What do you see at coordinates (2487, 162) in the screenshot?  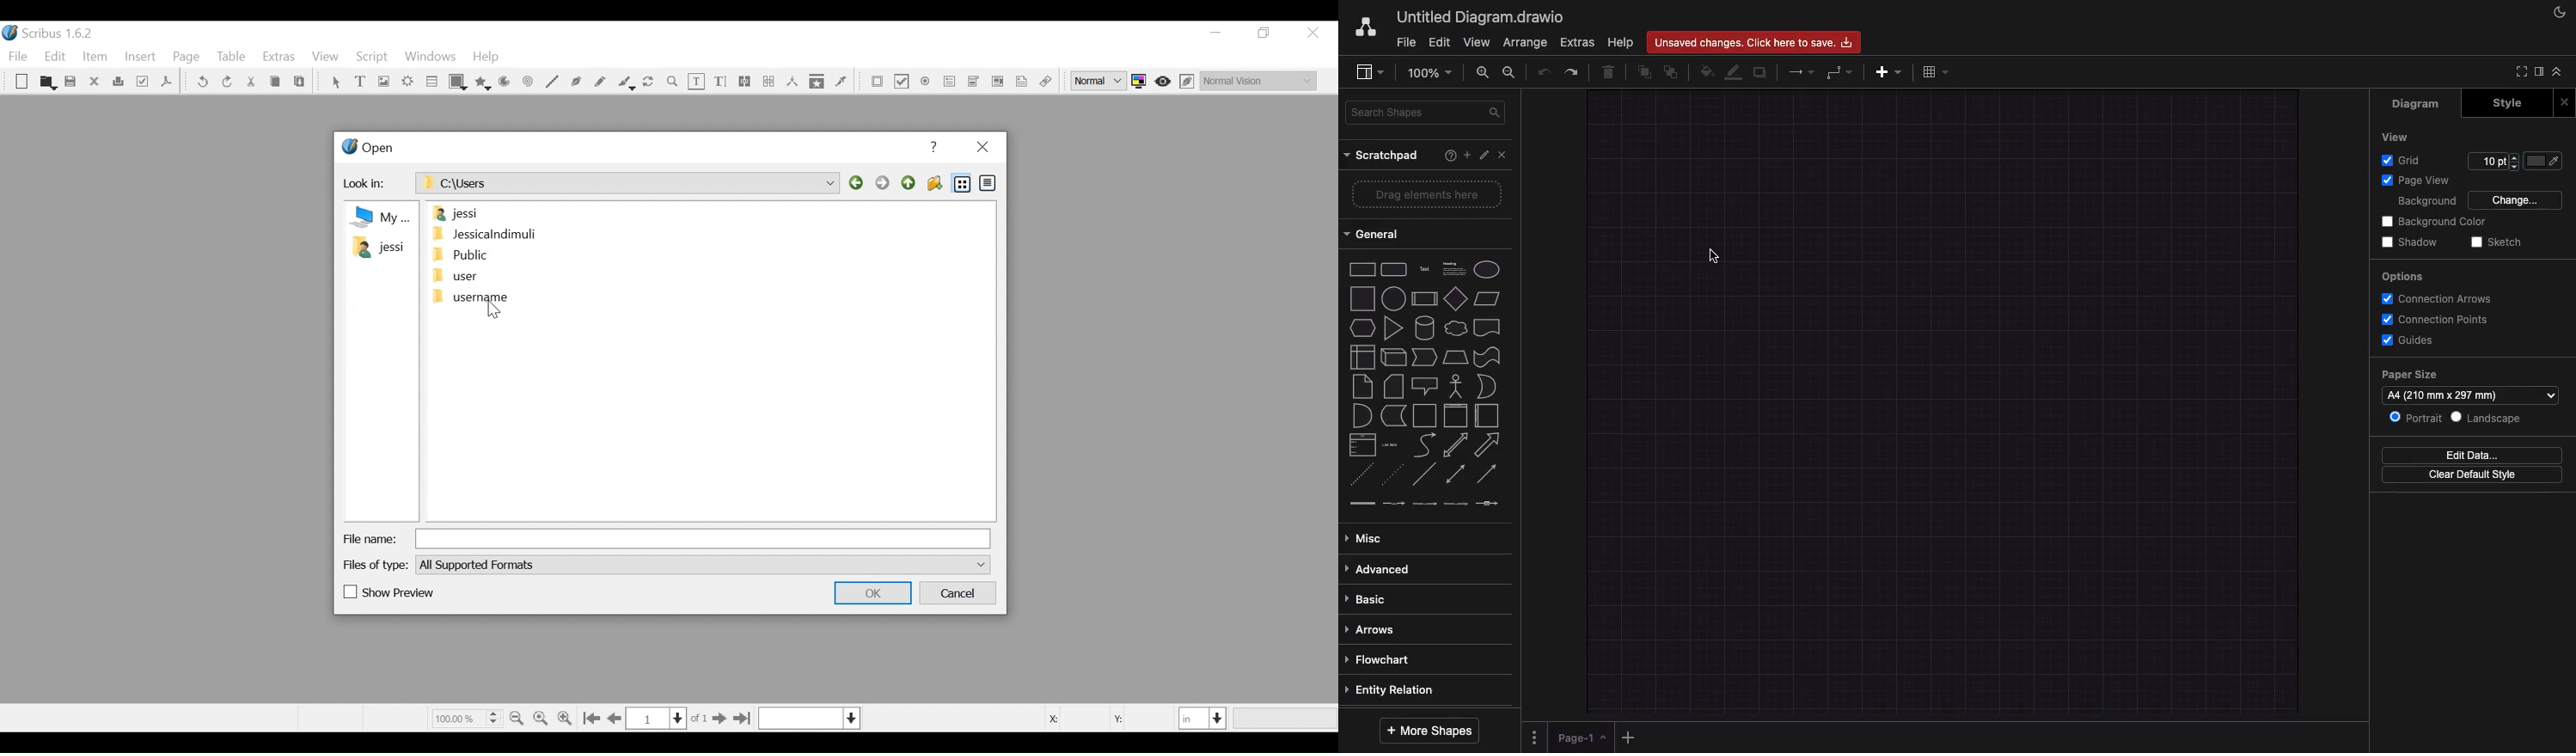 I see `edit grid pt` at bounding box center [2487, 162].